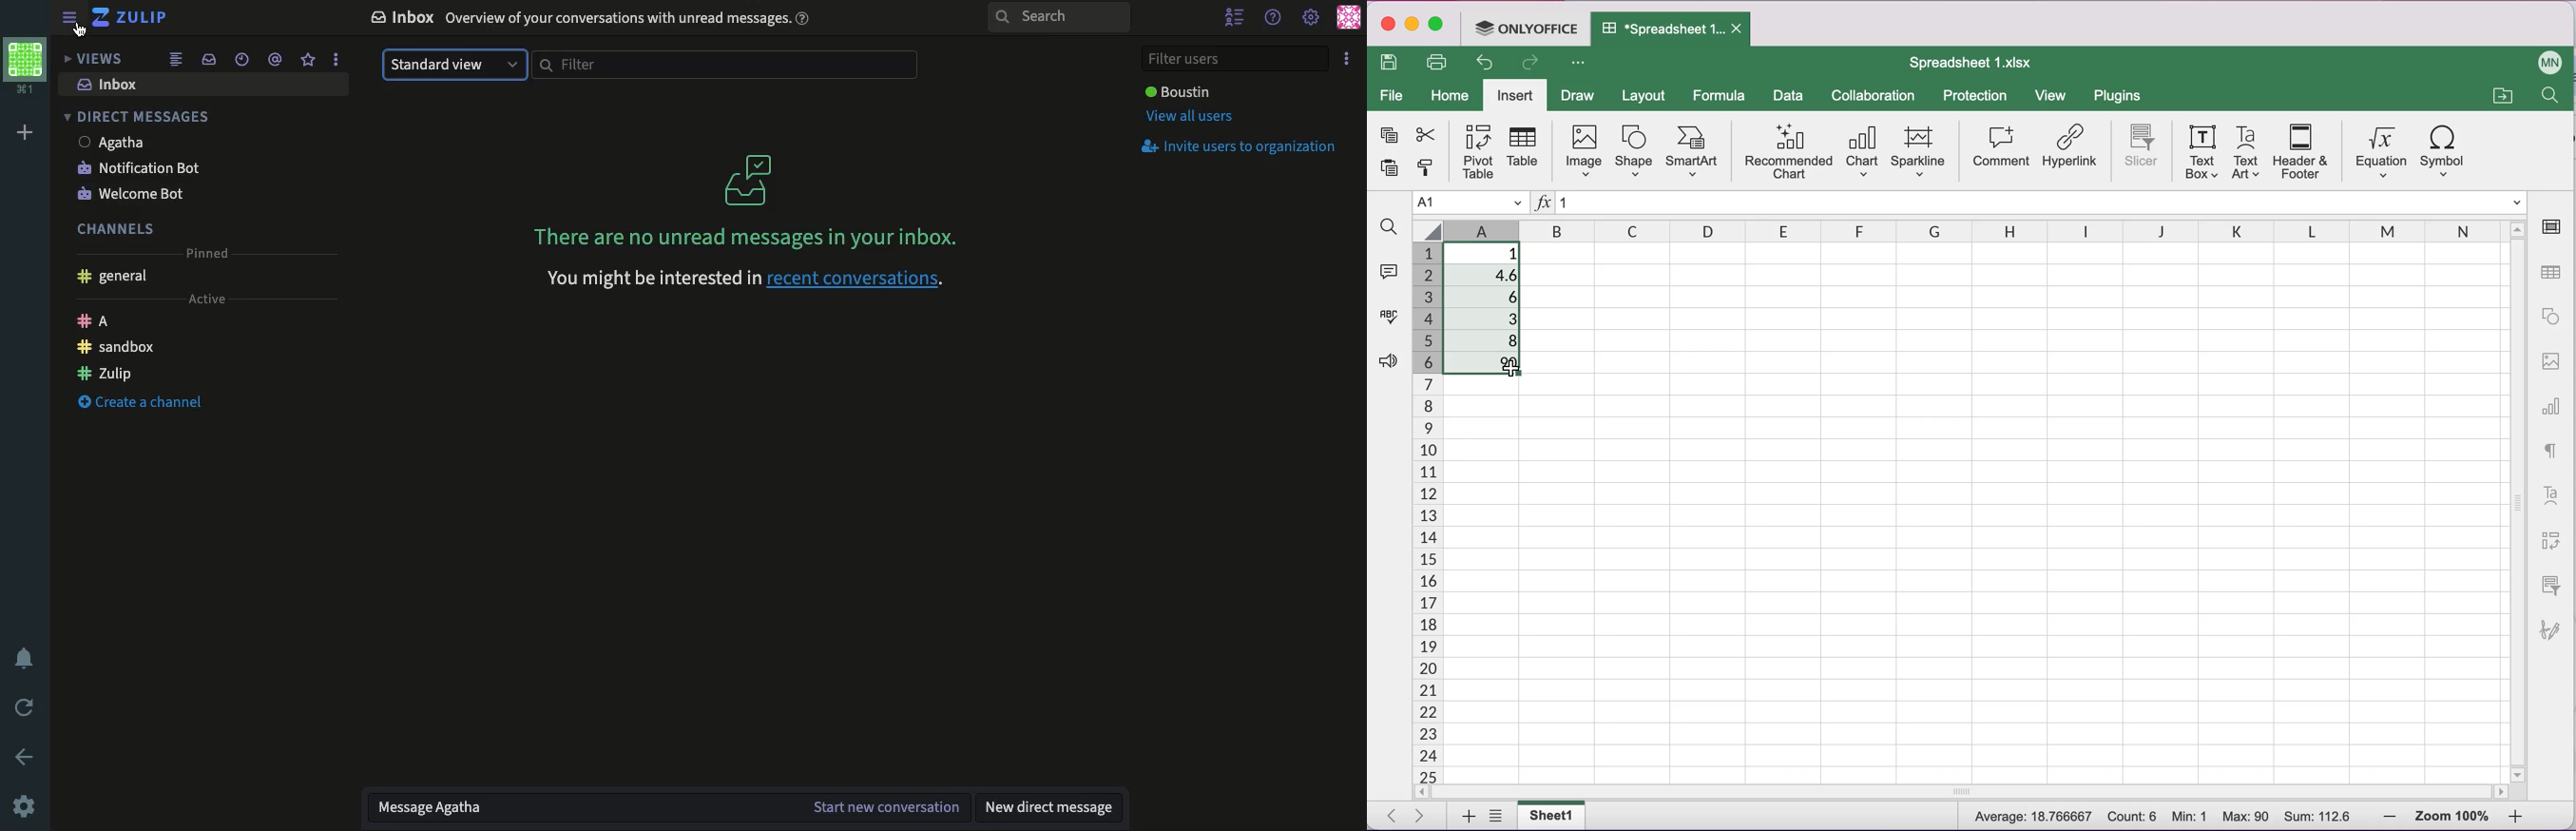  What do you see at coordinates (1388, 359) in the screenshot?
I see `feedback and support` at bounding box center [1388, 359].